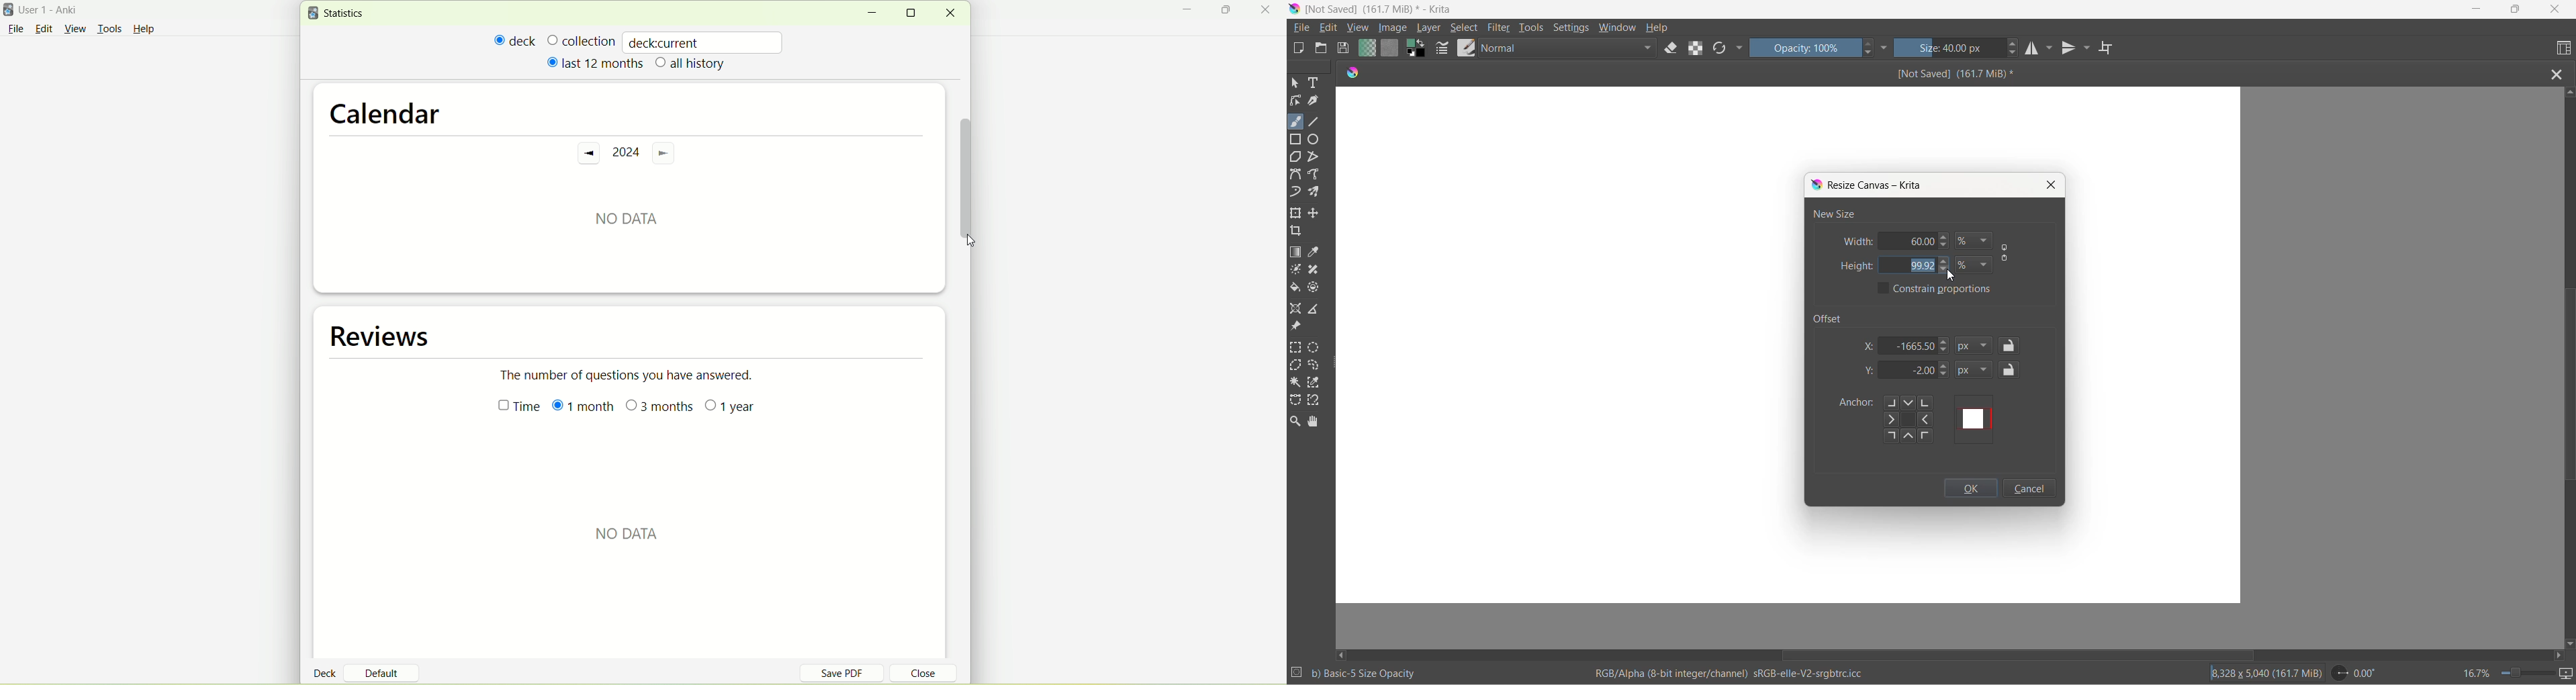 Image resolution: width=2576 pixels, height=700 pixels. What do you see at coordinates (2088, 50) in the screenshot?
I see `vertical mirror setting dropdown button` at bounding box center [2088, 50].